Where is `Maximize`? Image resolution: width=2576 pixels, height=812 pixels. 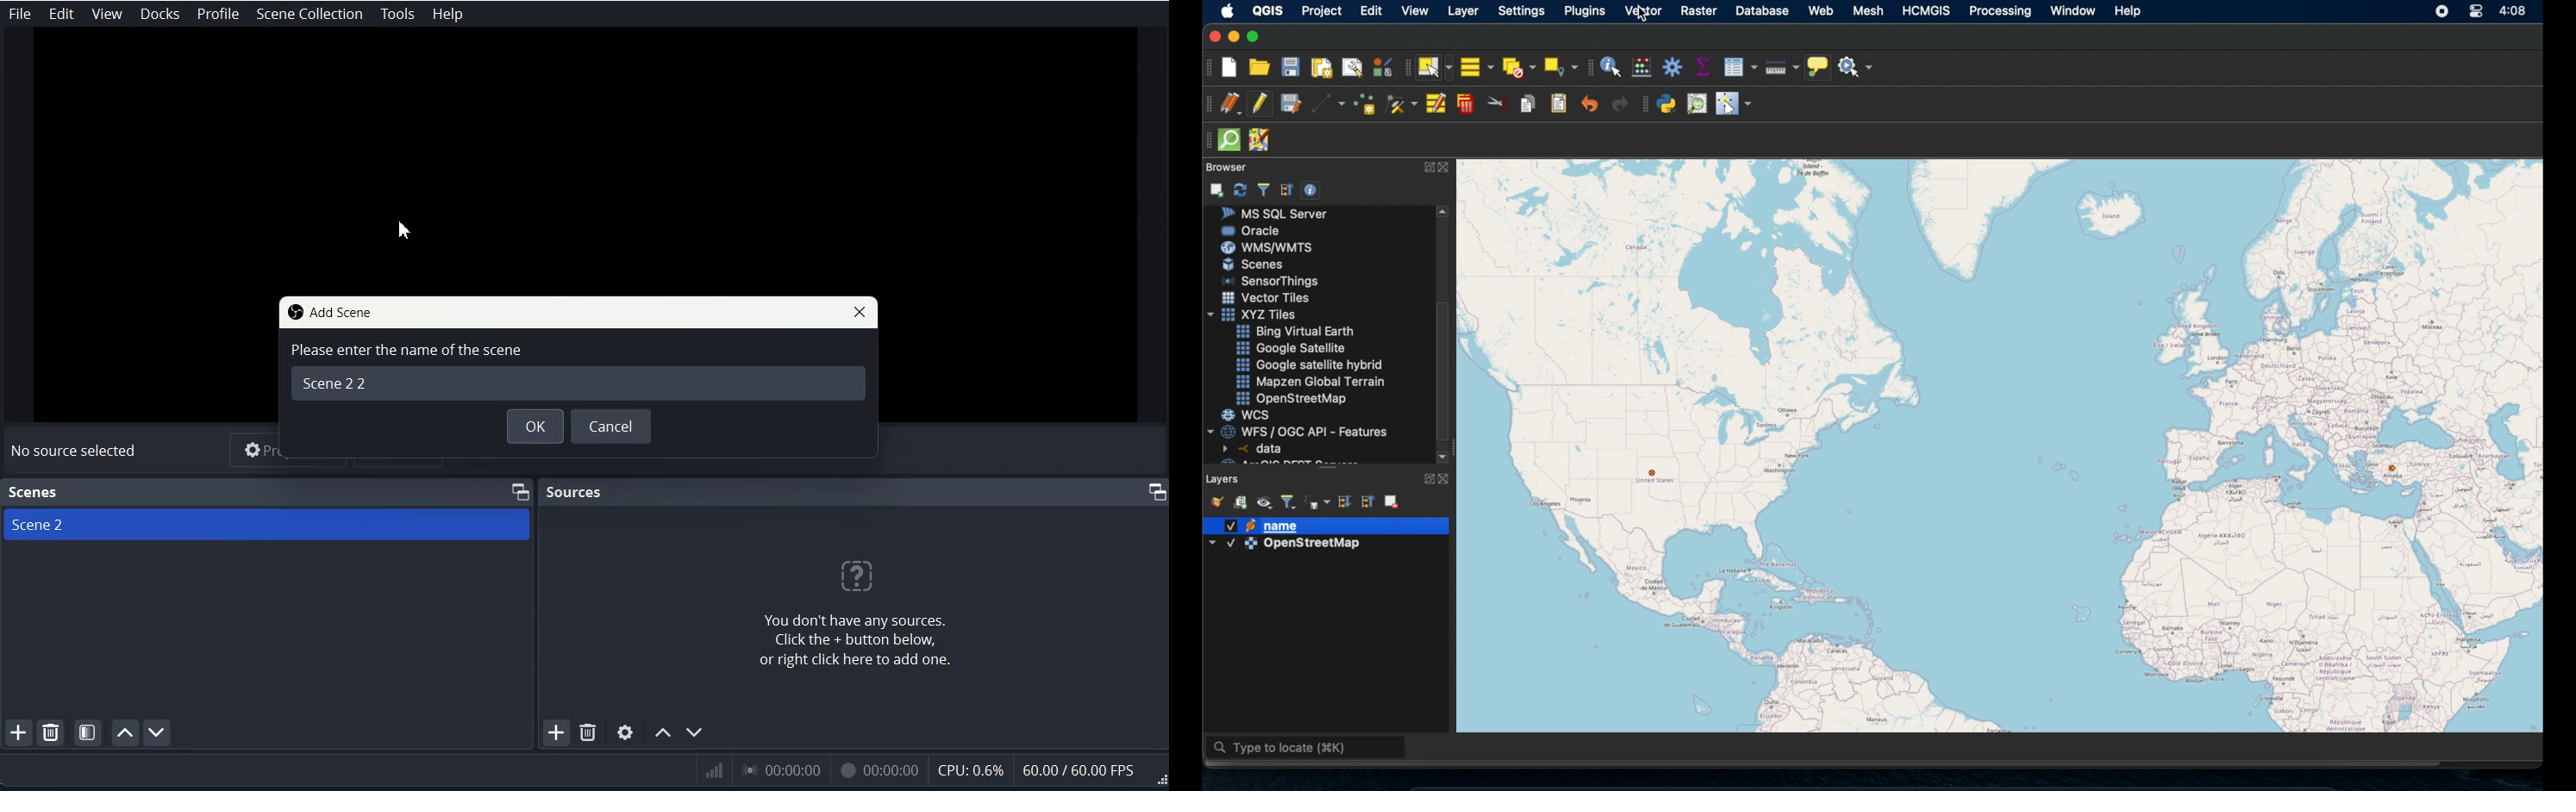 Maximize is located at coordinates (519, 489).